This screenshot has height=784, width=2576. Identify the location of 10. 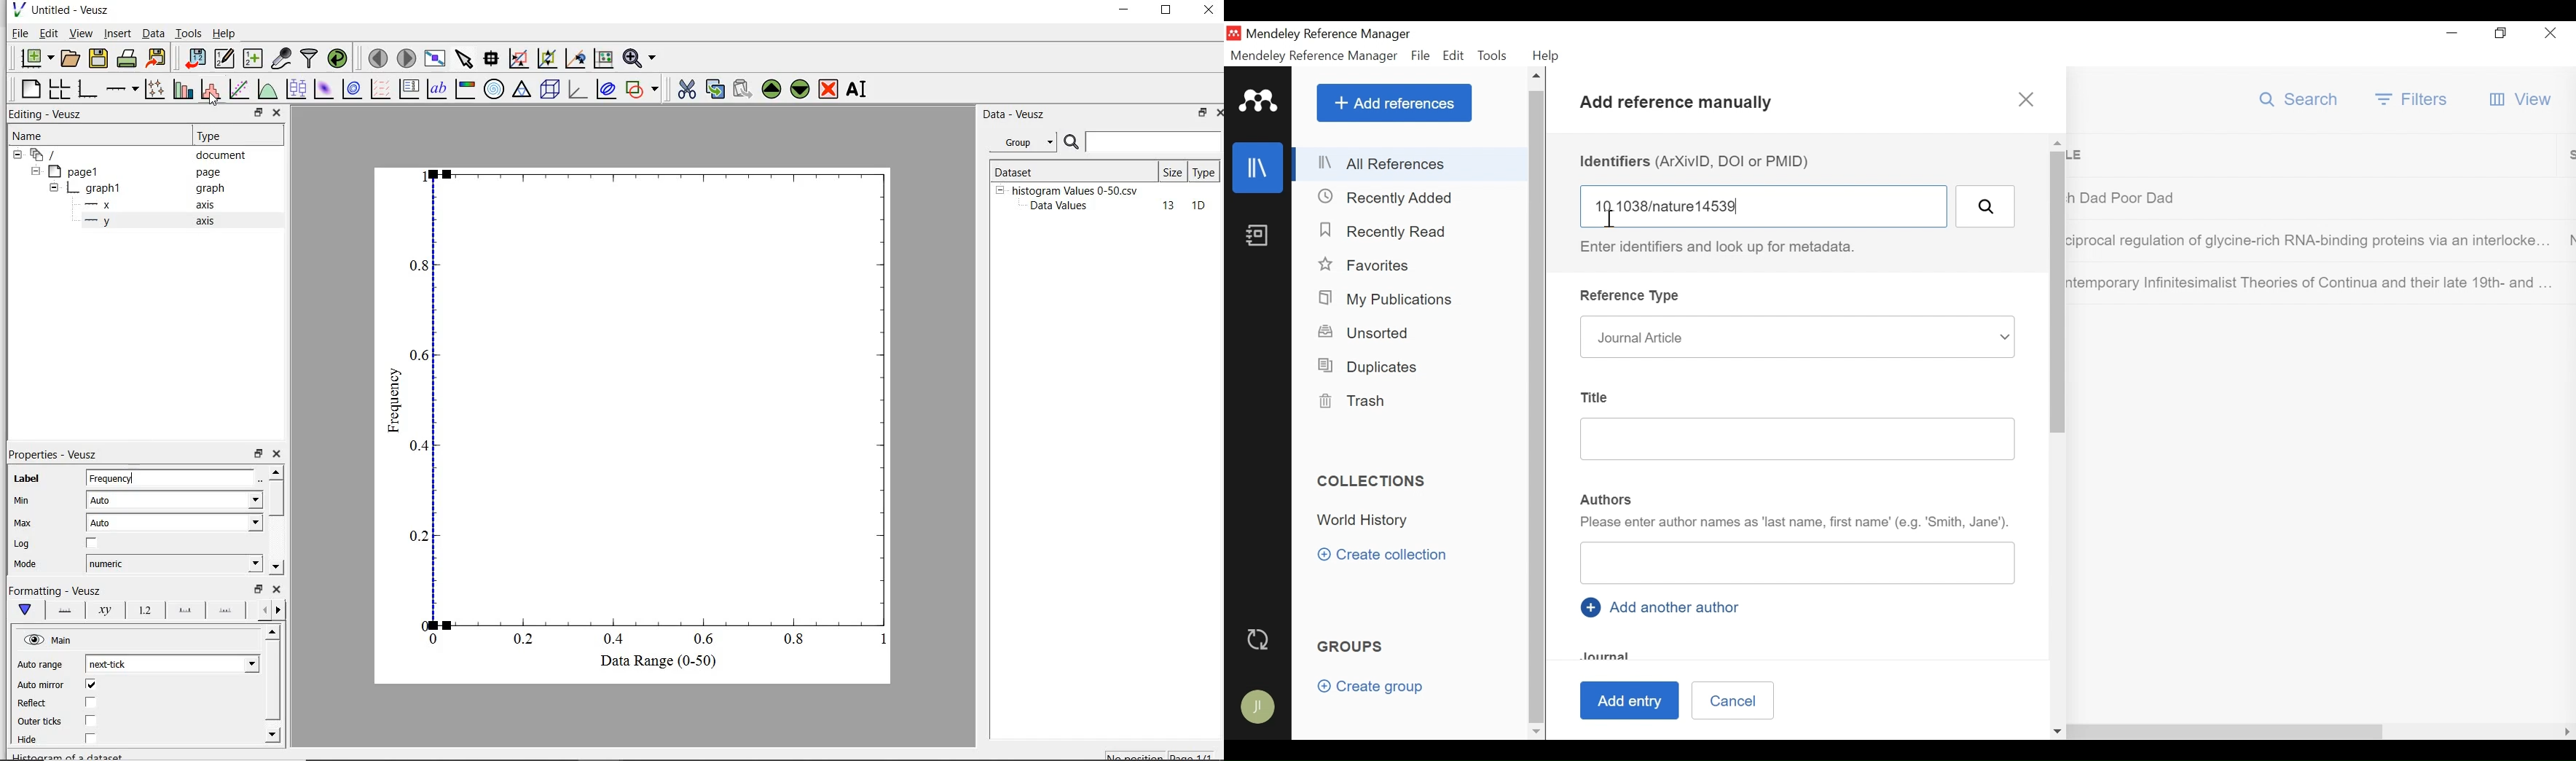
(1198, 206).